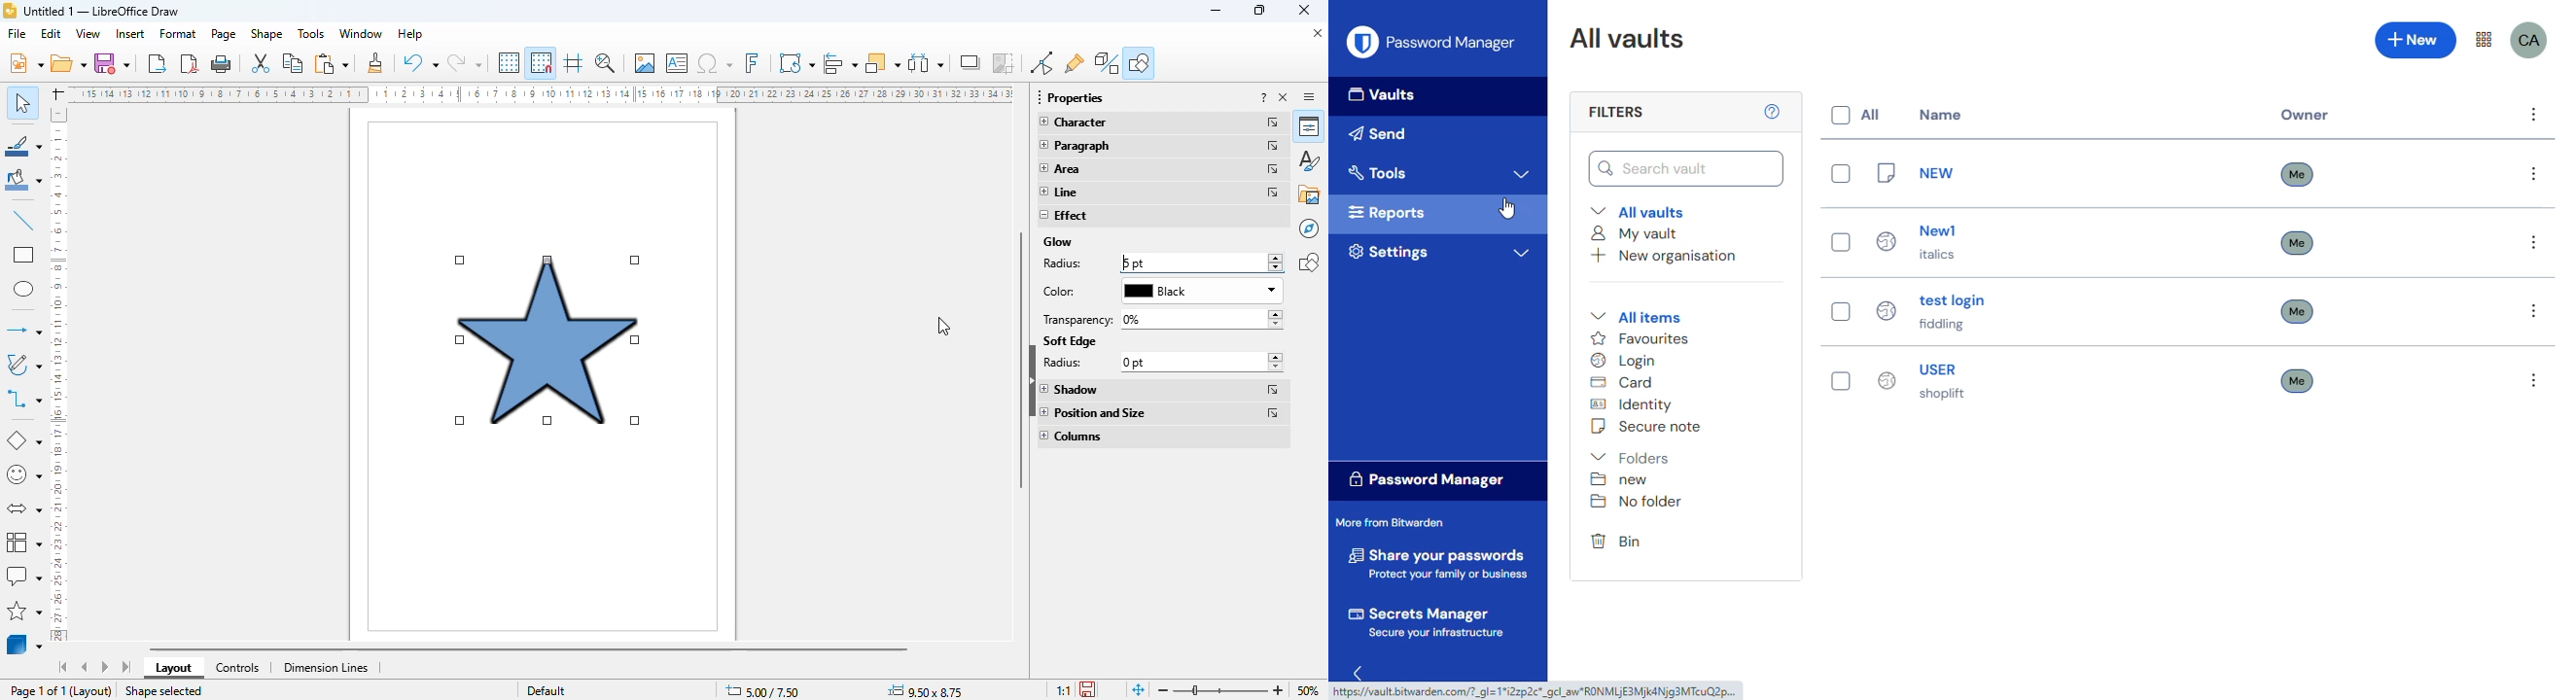 Image resolution: width=2576 pixels, height=700 pixels. I want to click on me, so click(2298, 243).